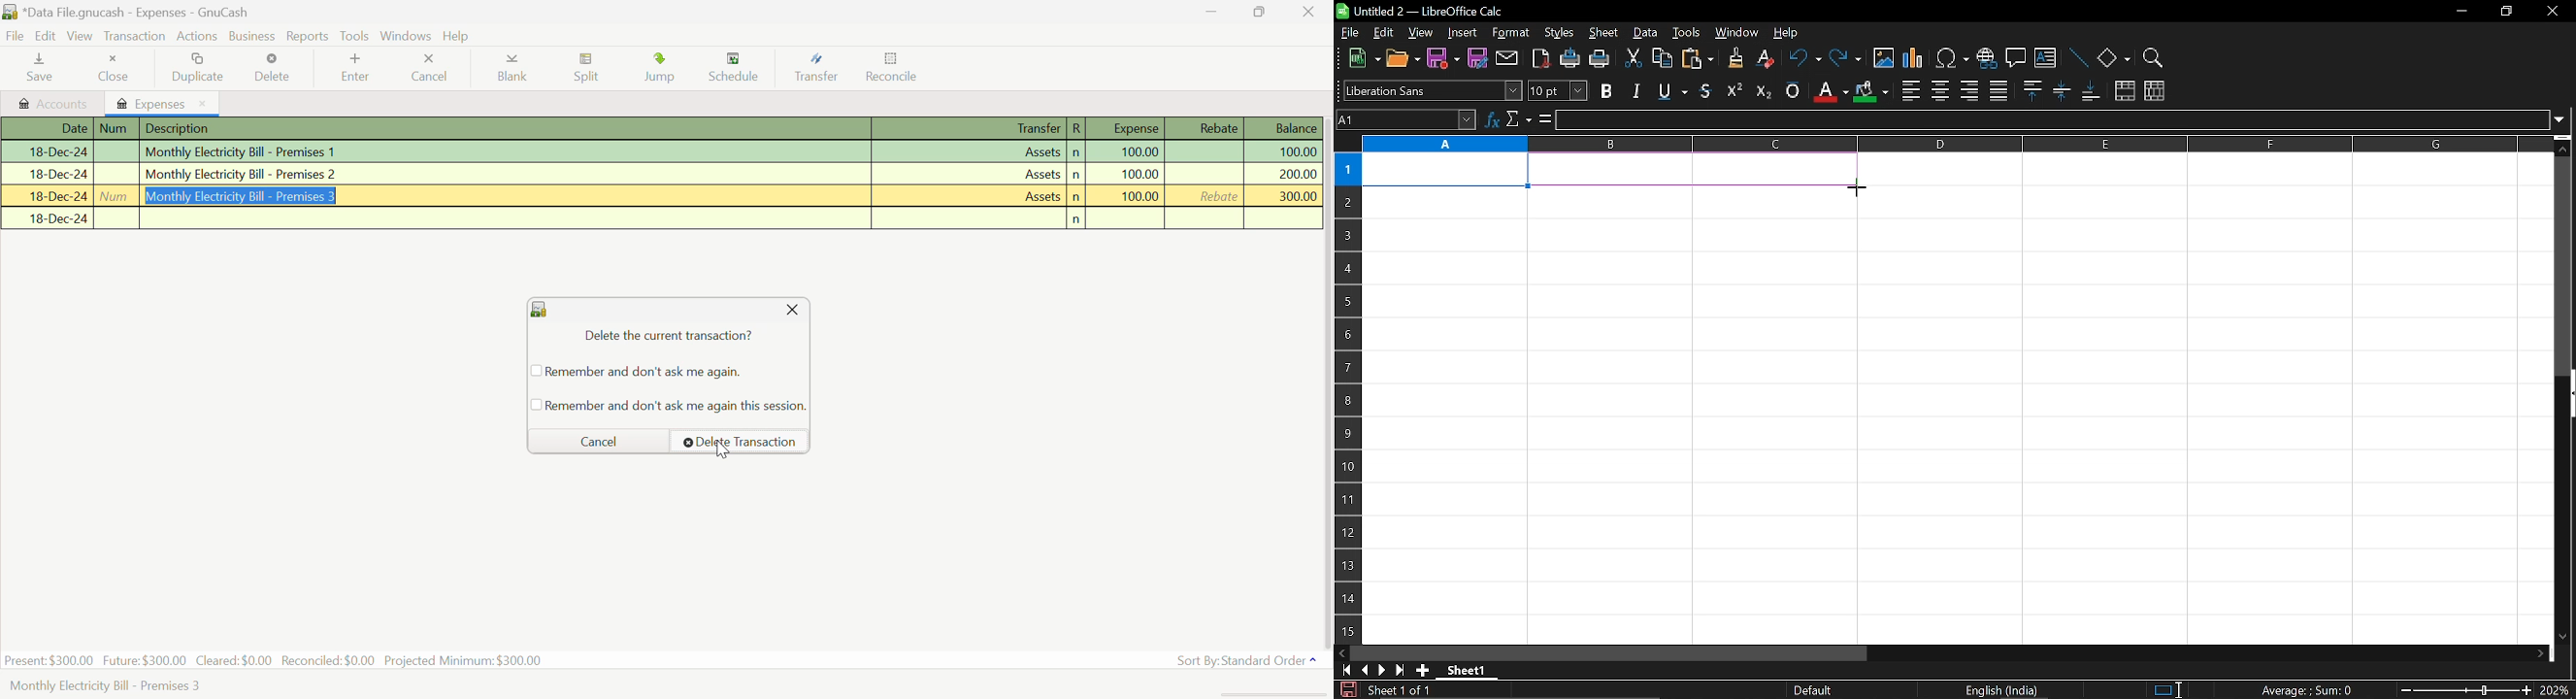  I want to click on Reconcile, so click(891, 70).